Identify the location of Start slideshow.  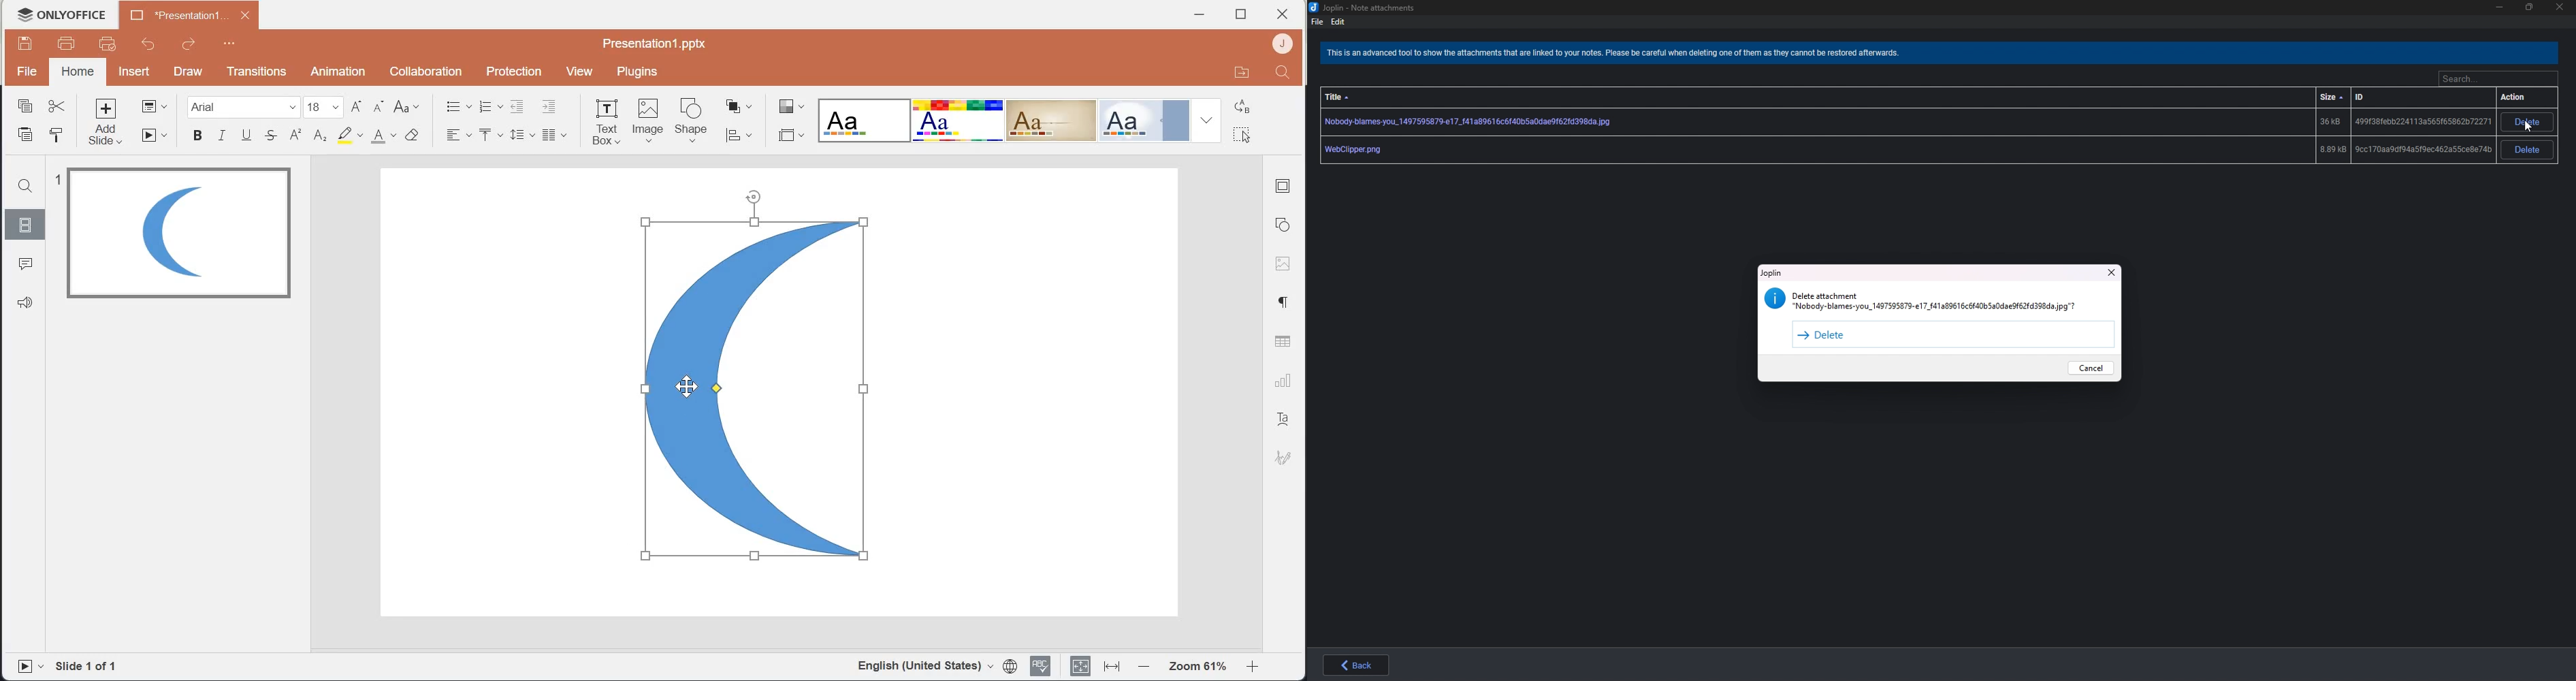
(156, 136).